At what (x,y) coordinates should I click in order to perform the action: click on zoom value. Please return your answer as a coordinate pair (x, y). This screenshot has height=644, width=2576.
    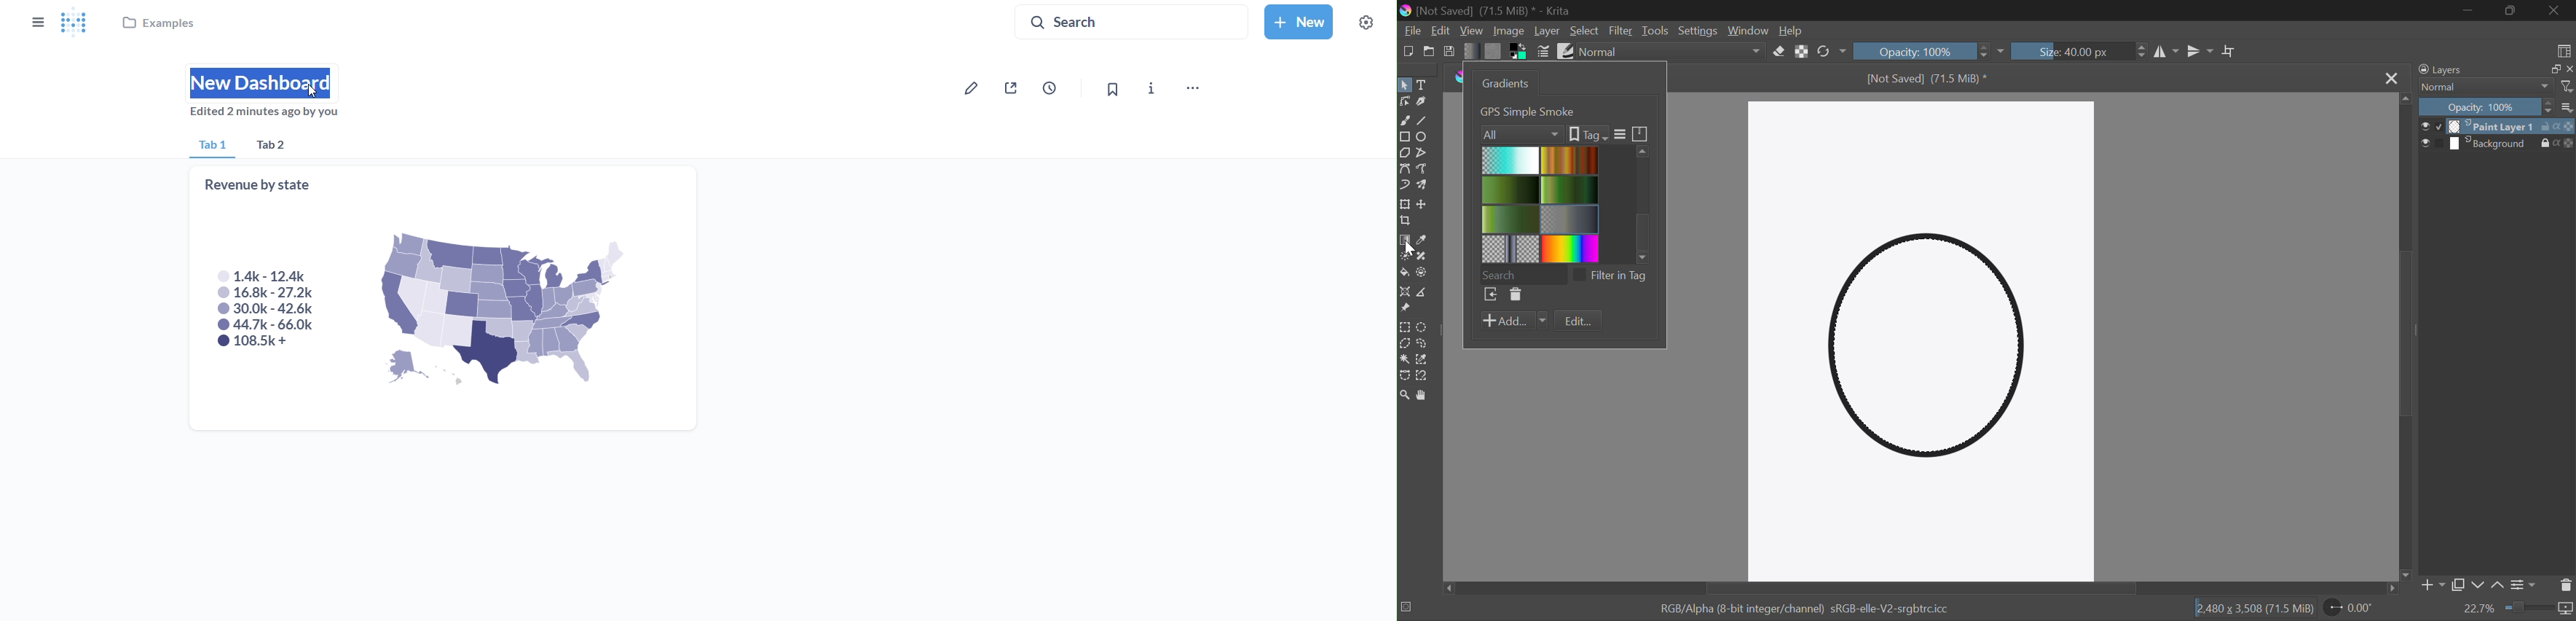
    Looking at the image, I should click on (2481, 609).